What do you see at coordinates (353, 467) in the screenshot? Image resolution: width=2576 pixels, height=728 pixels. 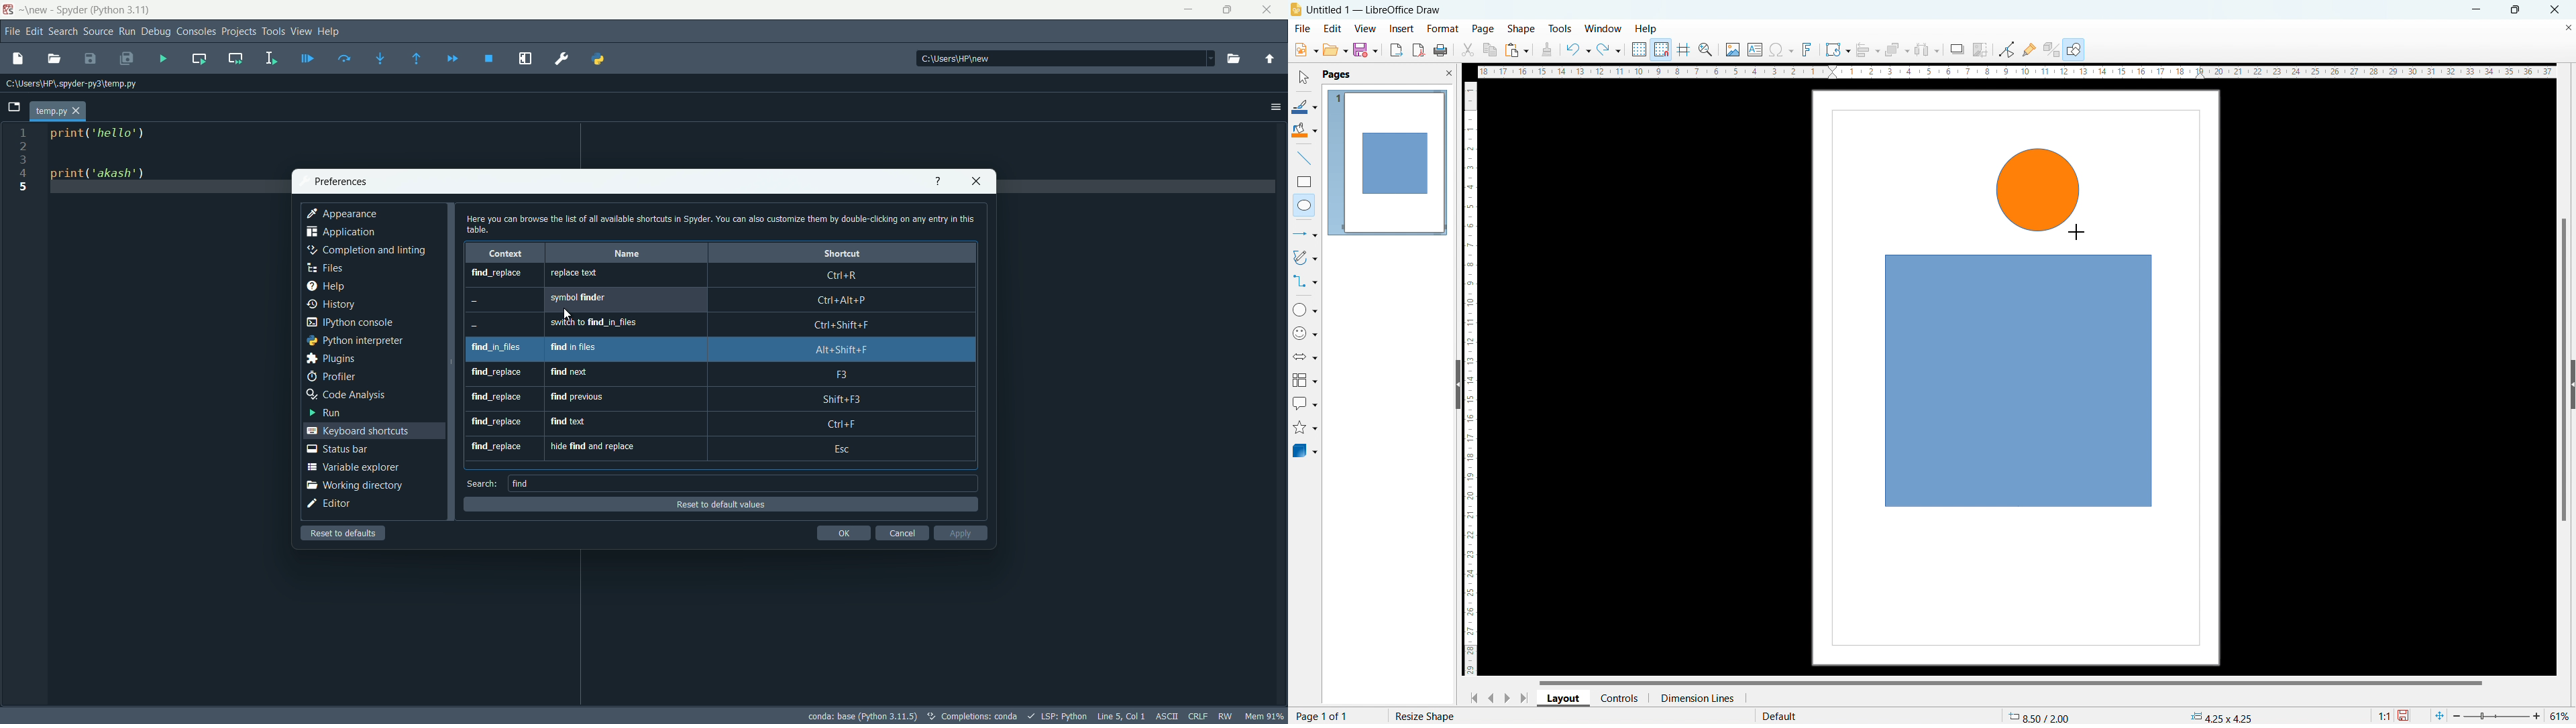 I see `variable explorer` at bounding box center [353, 467].